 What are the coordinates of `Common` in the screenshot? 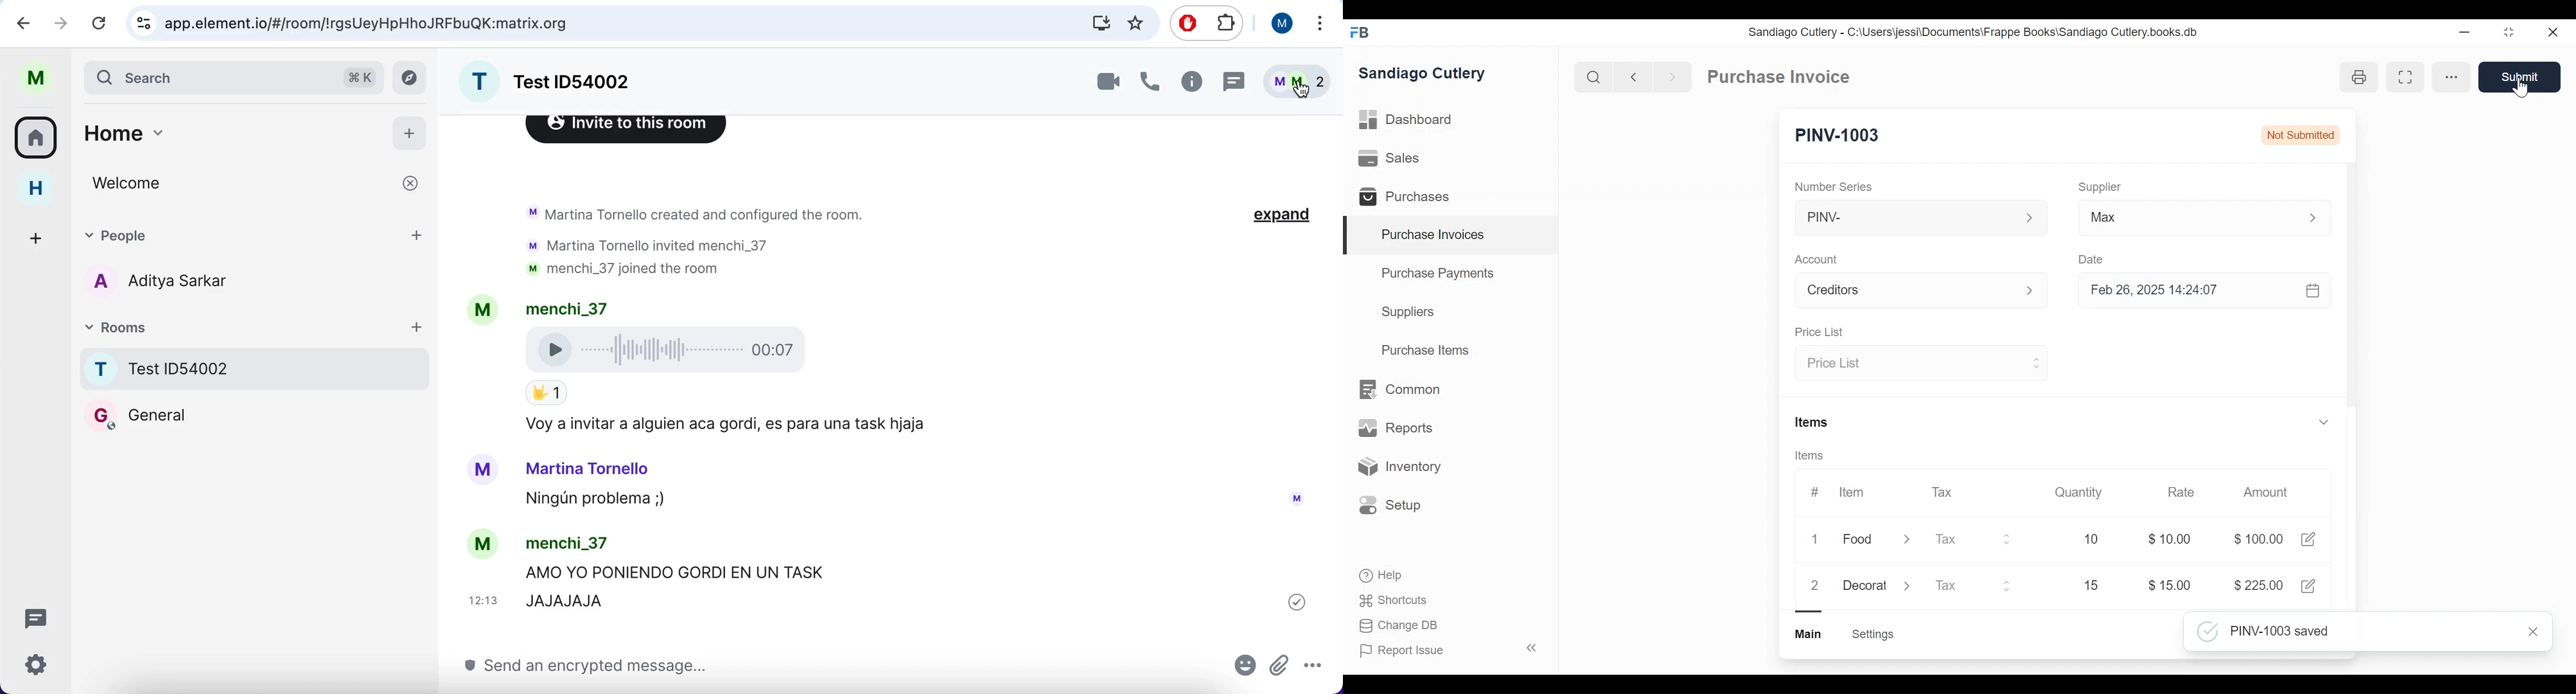 It's located at (1398, 389).